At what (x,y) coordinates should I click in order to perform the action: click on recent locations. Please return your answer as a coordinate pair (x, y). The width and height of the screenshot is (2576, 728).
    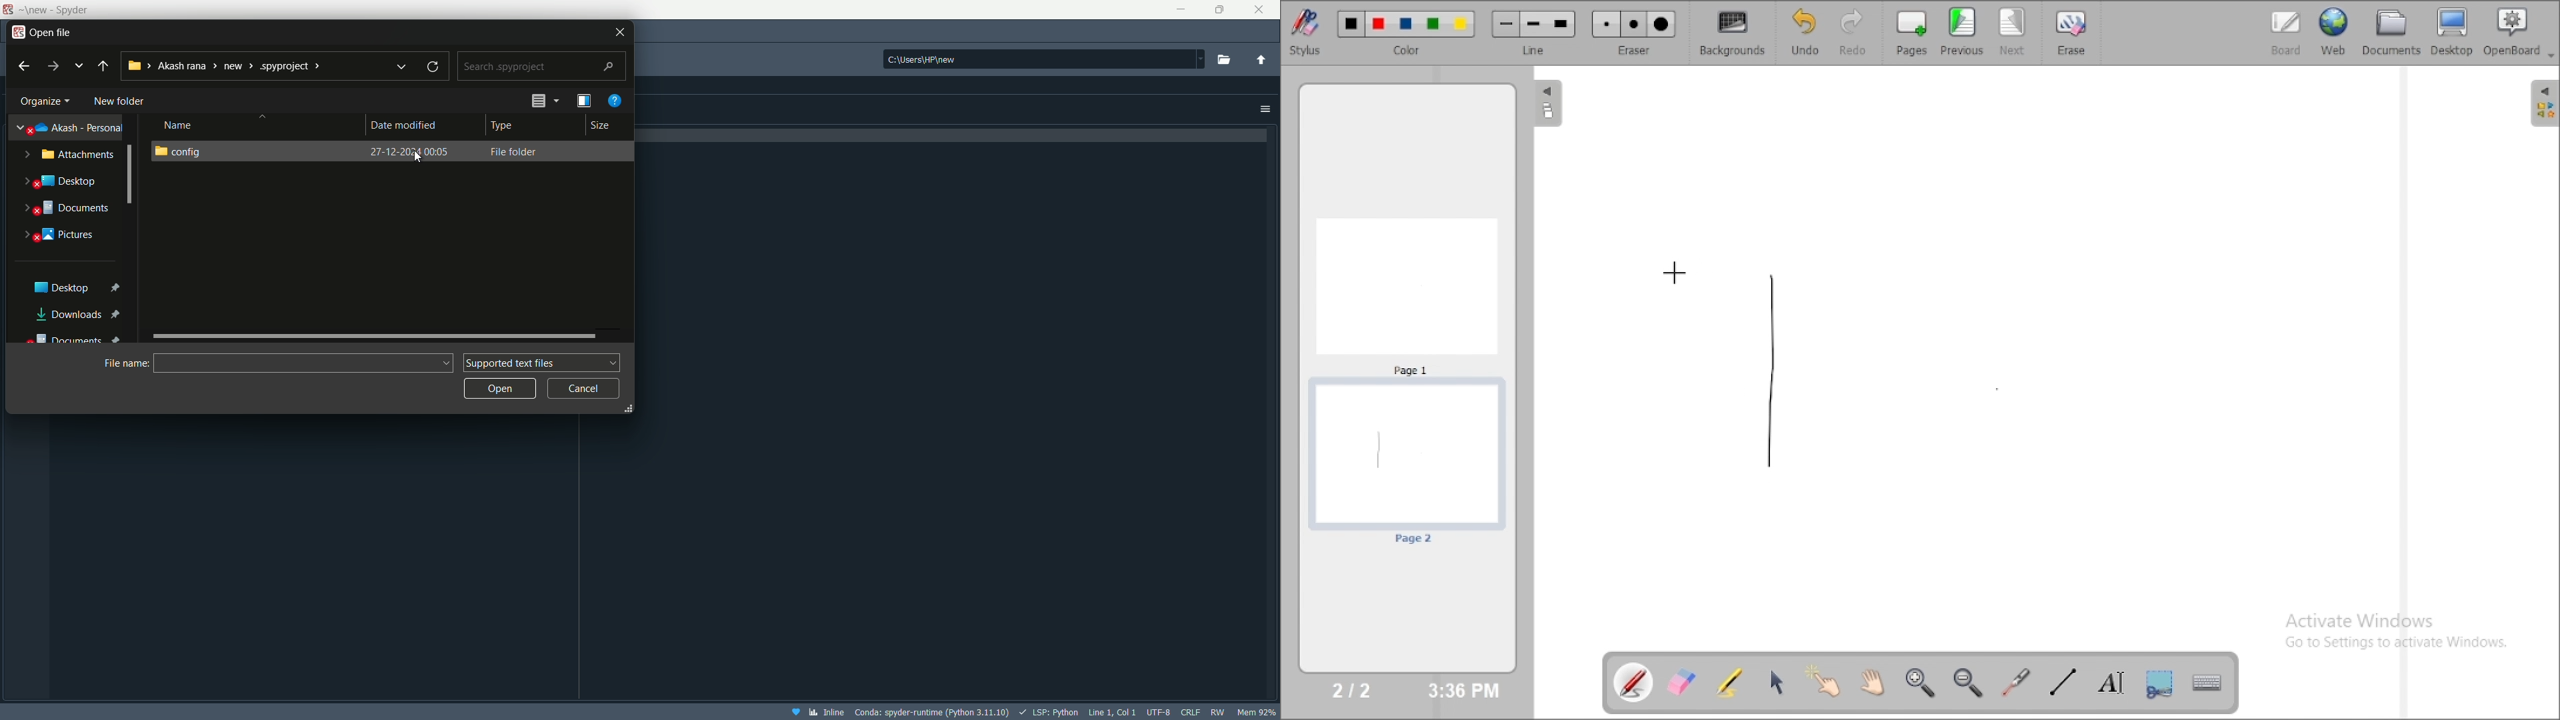
    Looking at the image, I should click on (403, 67).